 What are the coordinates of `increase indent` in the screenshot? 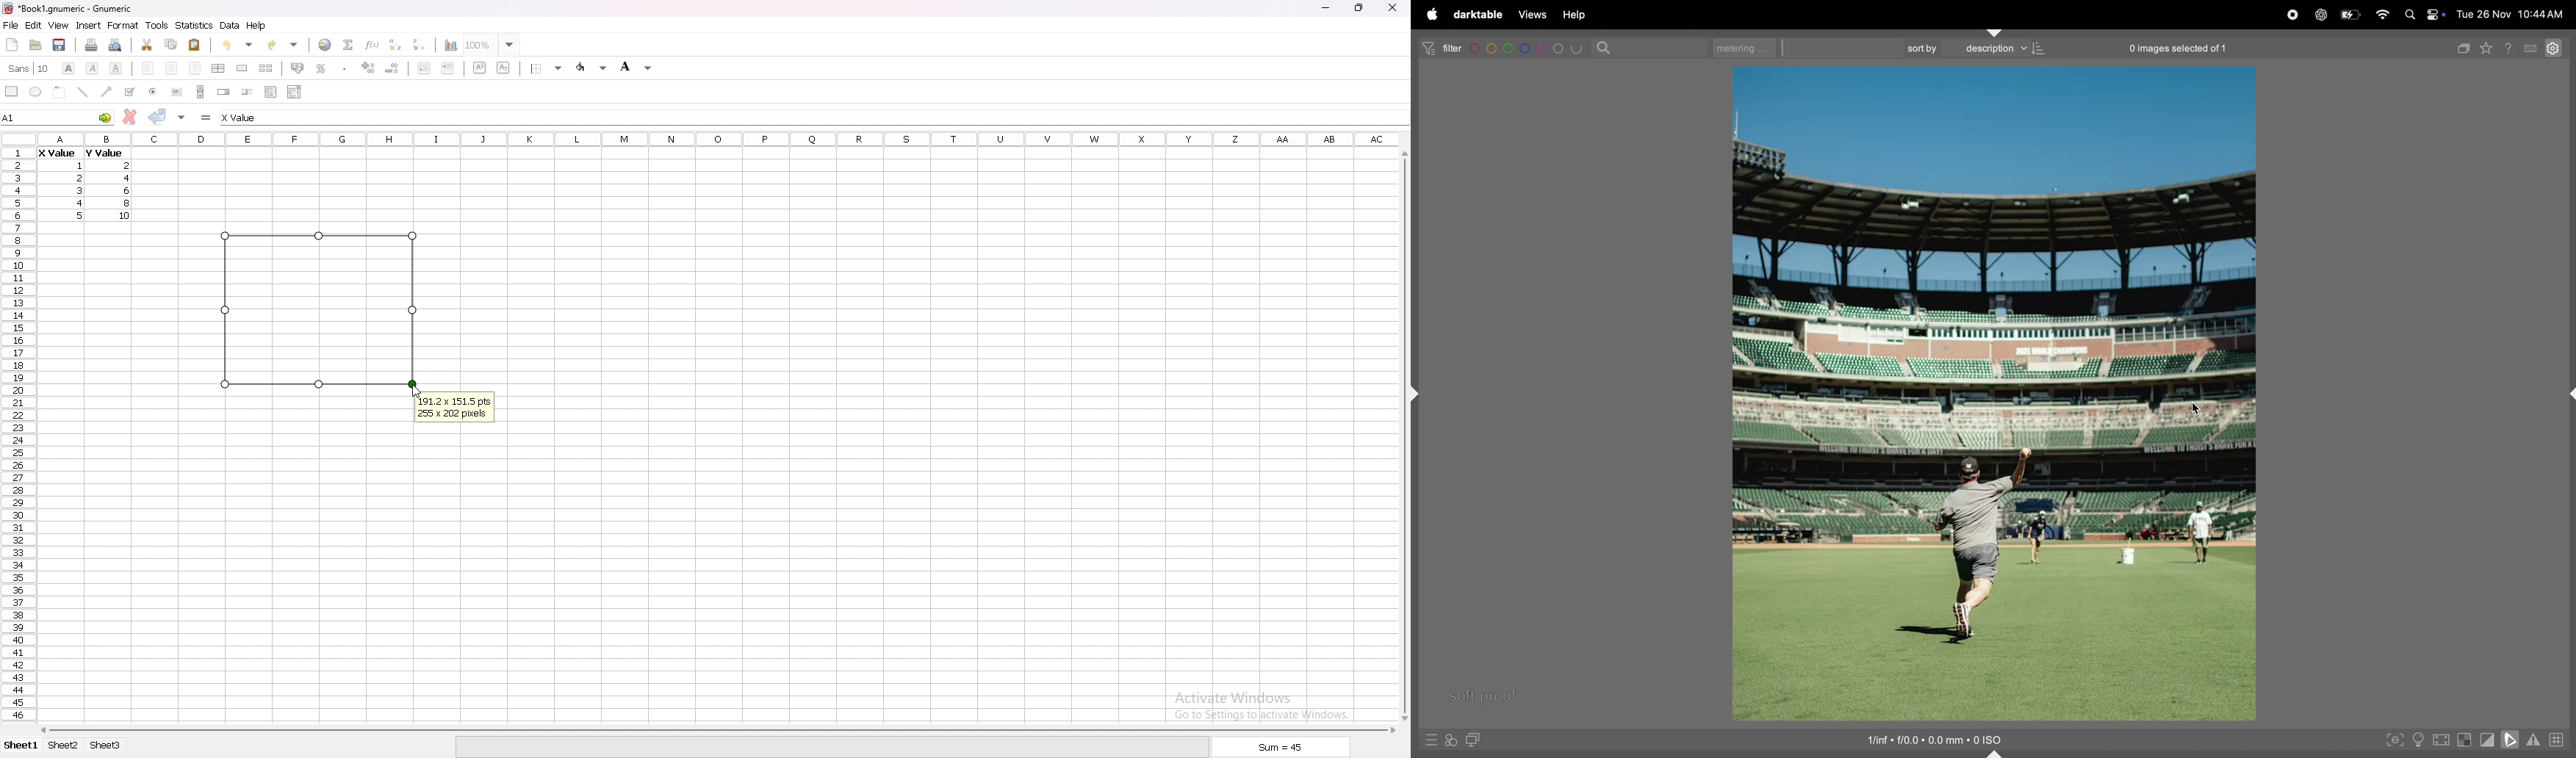 It's located at (448, 68).